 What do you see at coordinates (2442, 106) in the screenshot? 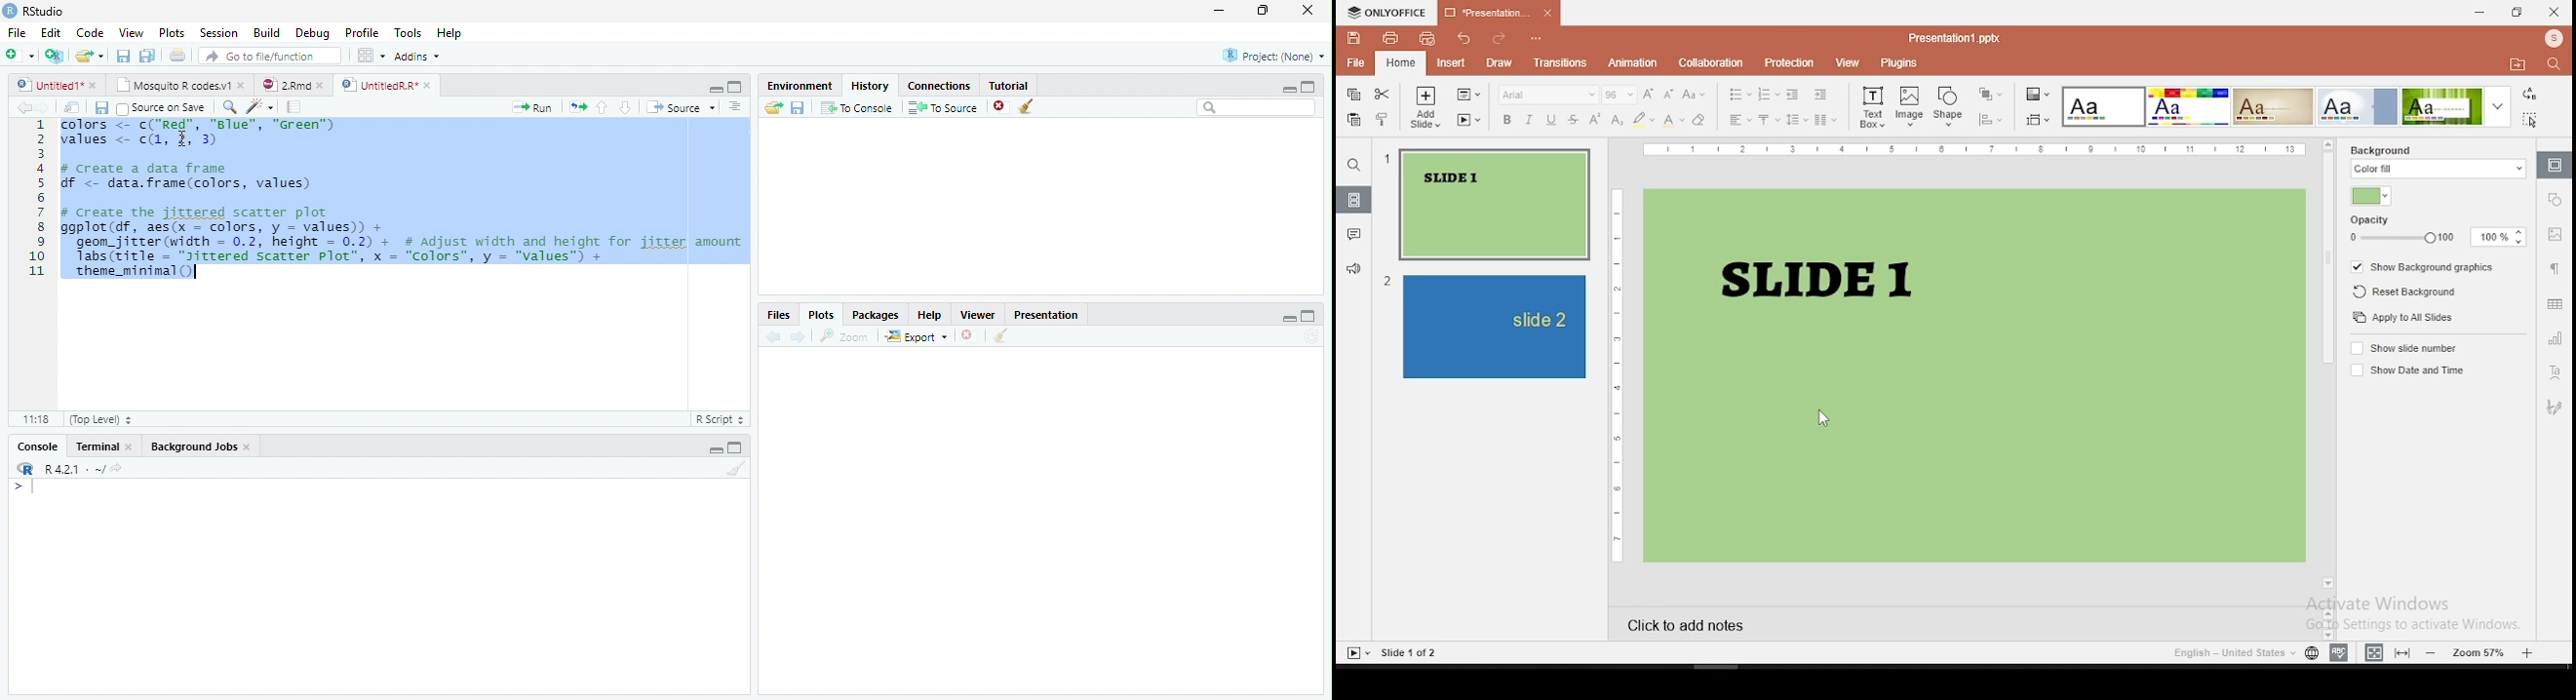
I see `select color theme` at bounding box center [2442, 106].